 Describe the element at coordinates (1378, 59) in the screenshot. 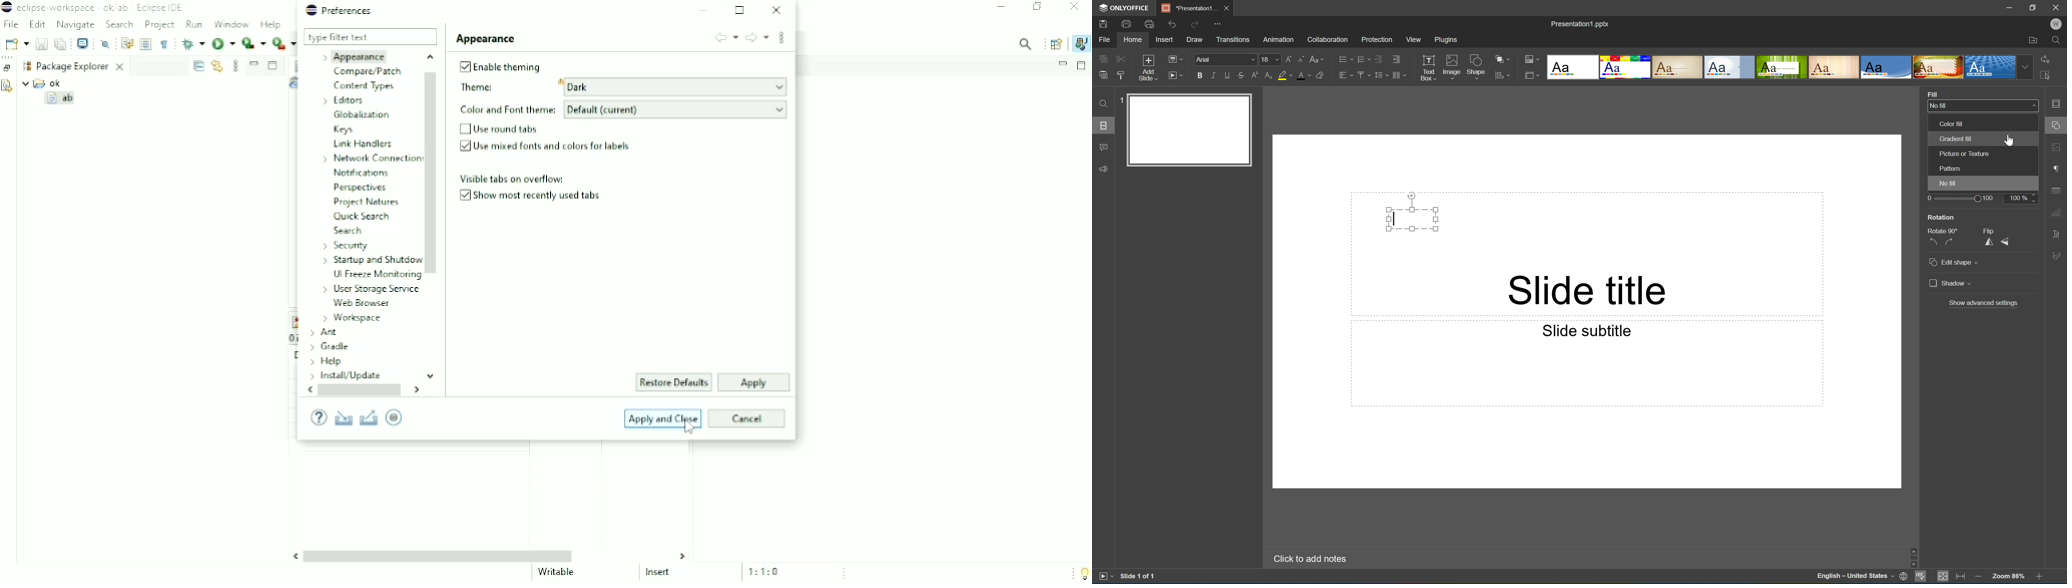

I see `Decrease indent` at that location.